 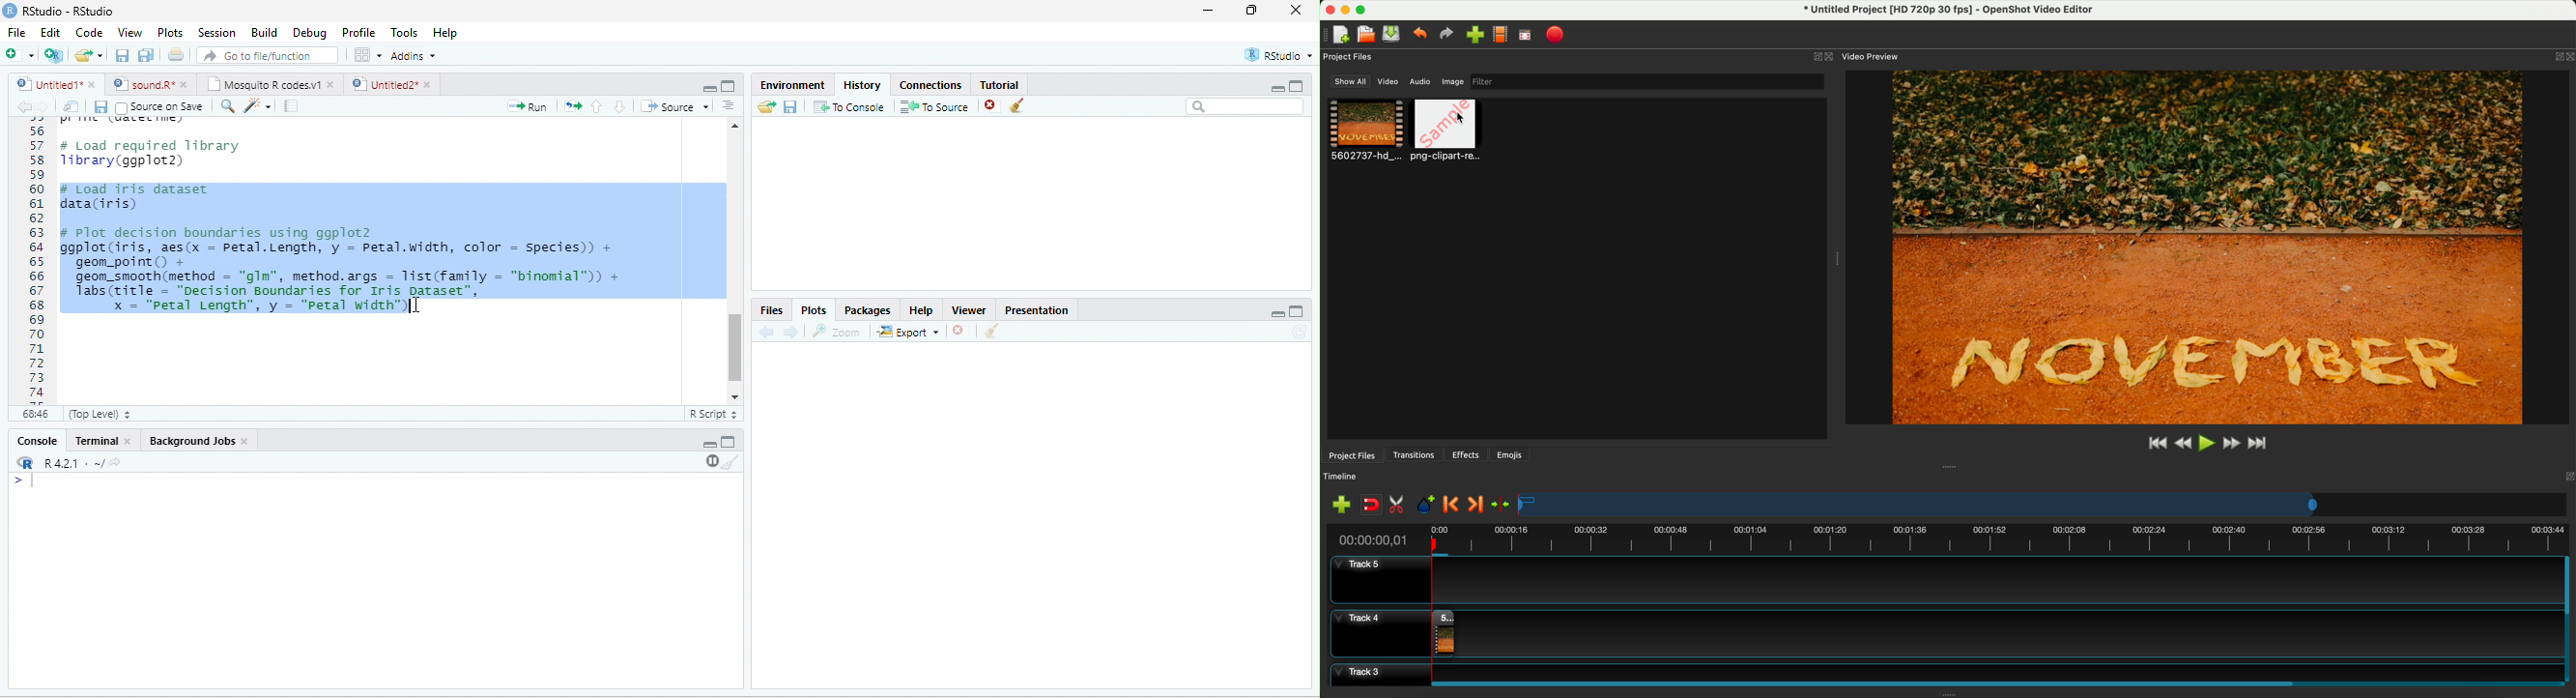 What do you see at coordinates (789, 107) in the screenshot?
I see `save` at bounding box center [789, 107].